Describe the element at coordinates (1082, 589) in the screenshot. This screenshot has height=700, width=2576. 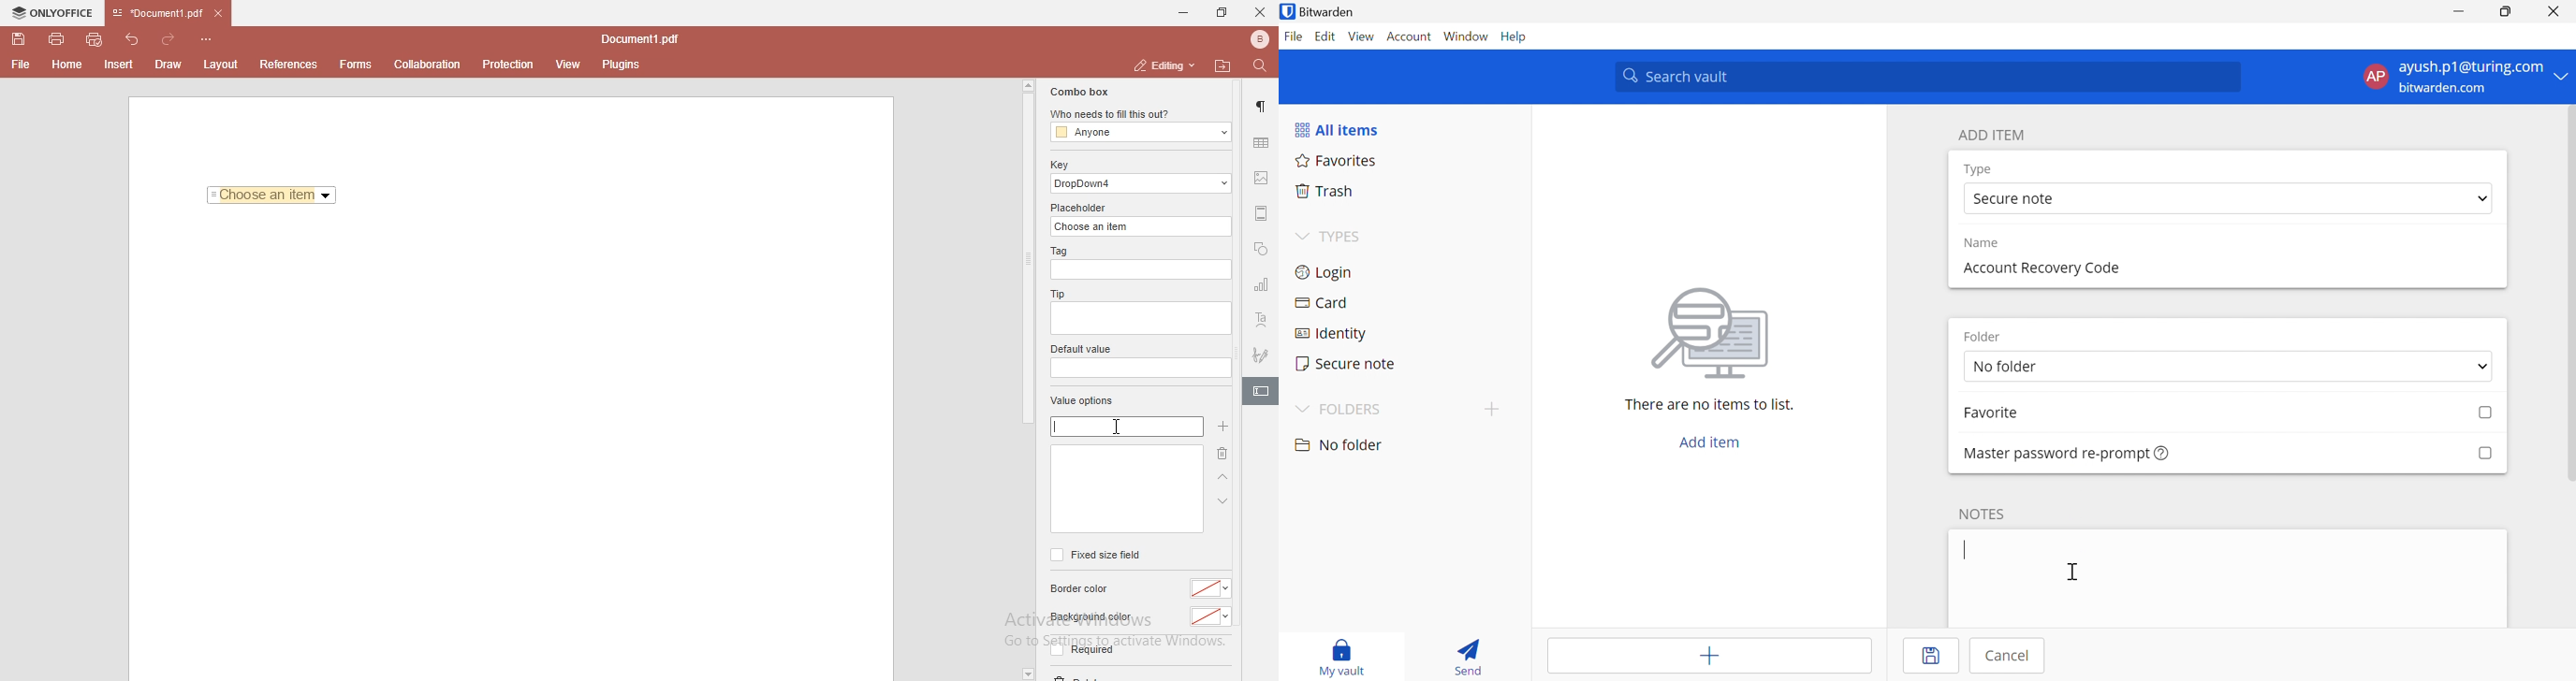
I see `border color` at that location.